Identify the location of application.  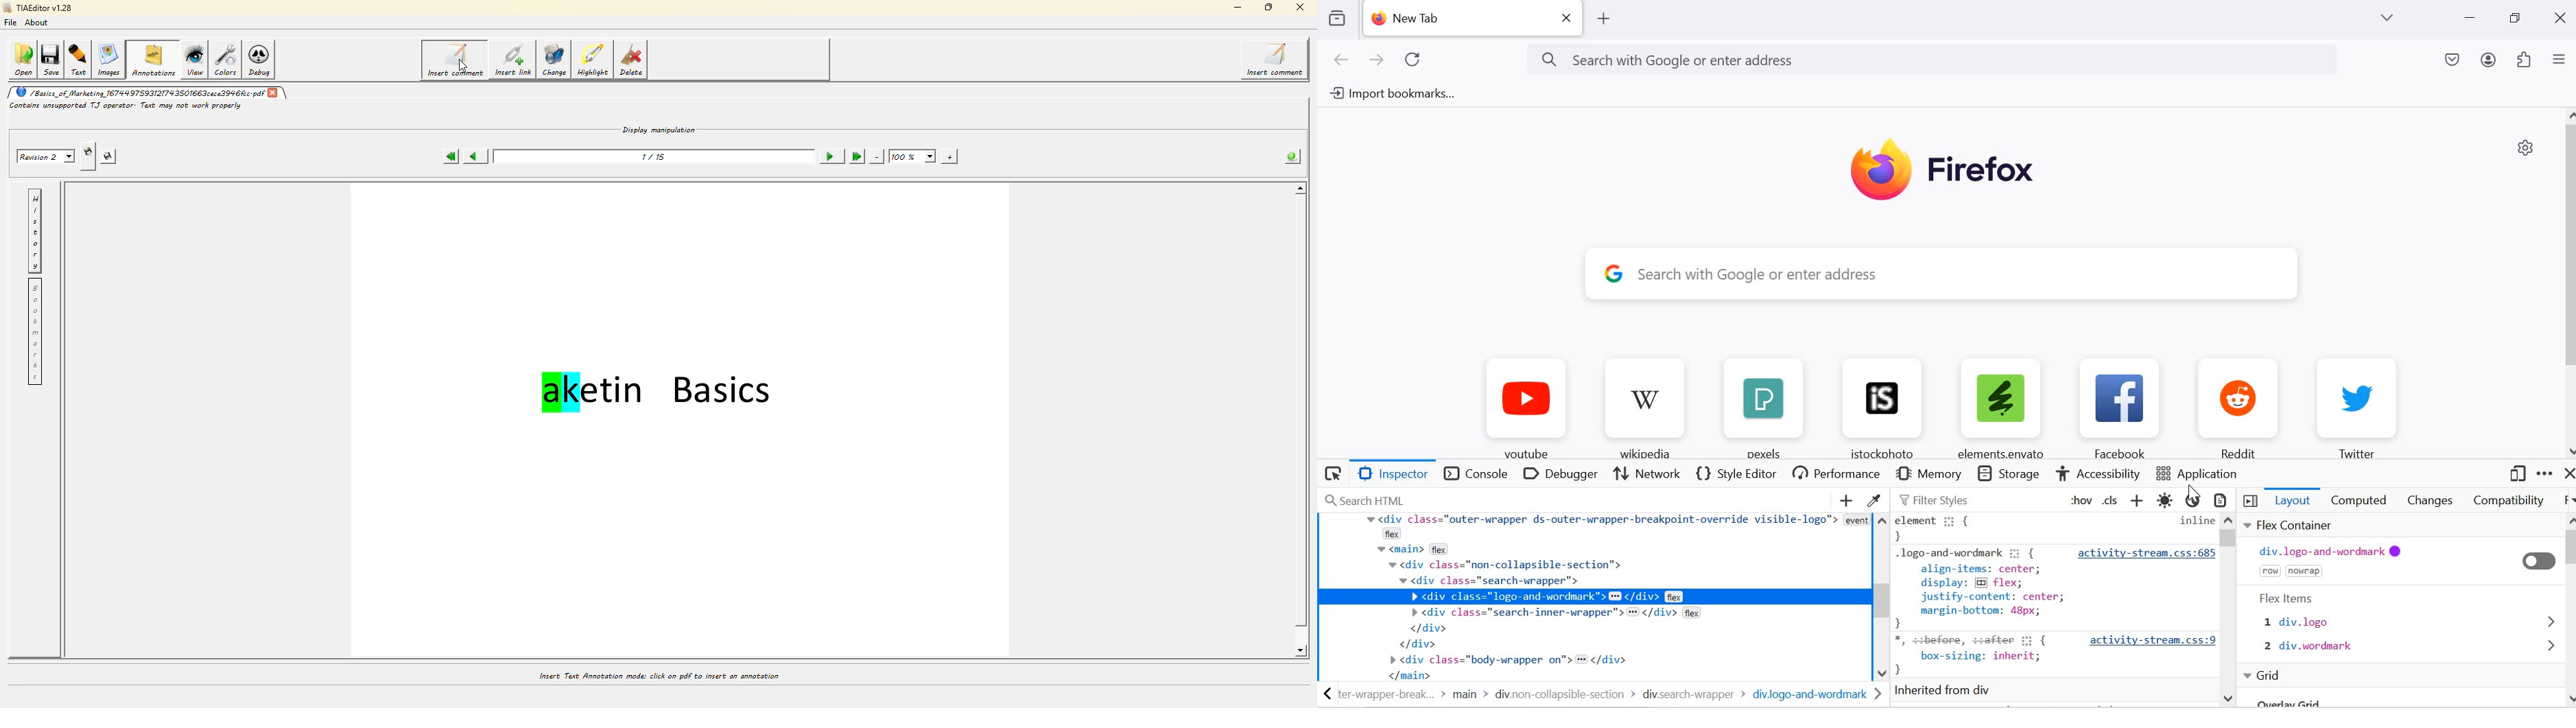
(2198, 473).